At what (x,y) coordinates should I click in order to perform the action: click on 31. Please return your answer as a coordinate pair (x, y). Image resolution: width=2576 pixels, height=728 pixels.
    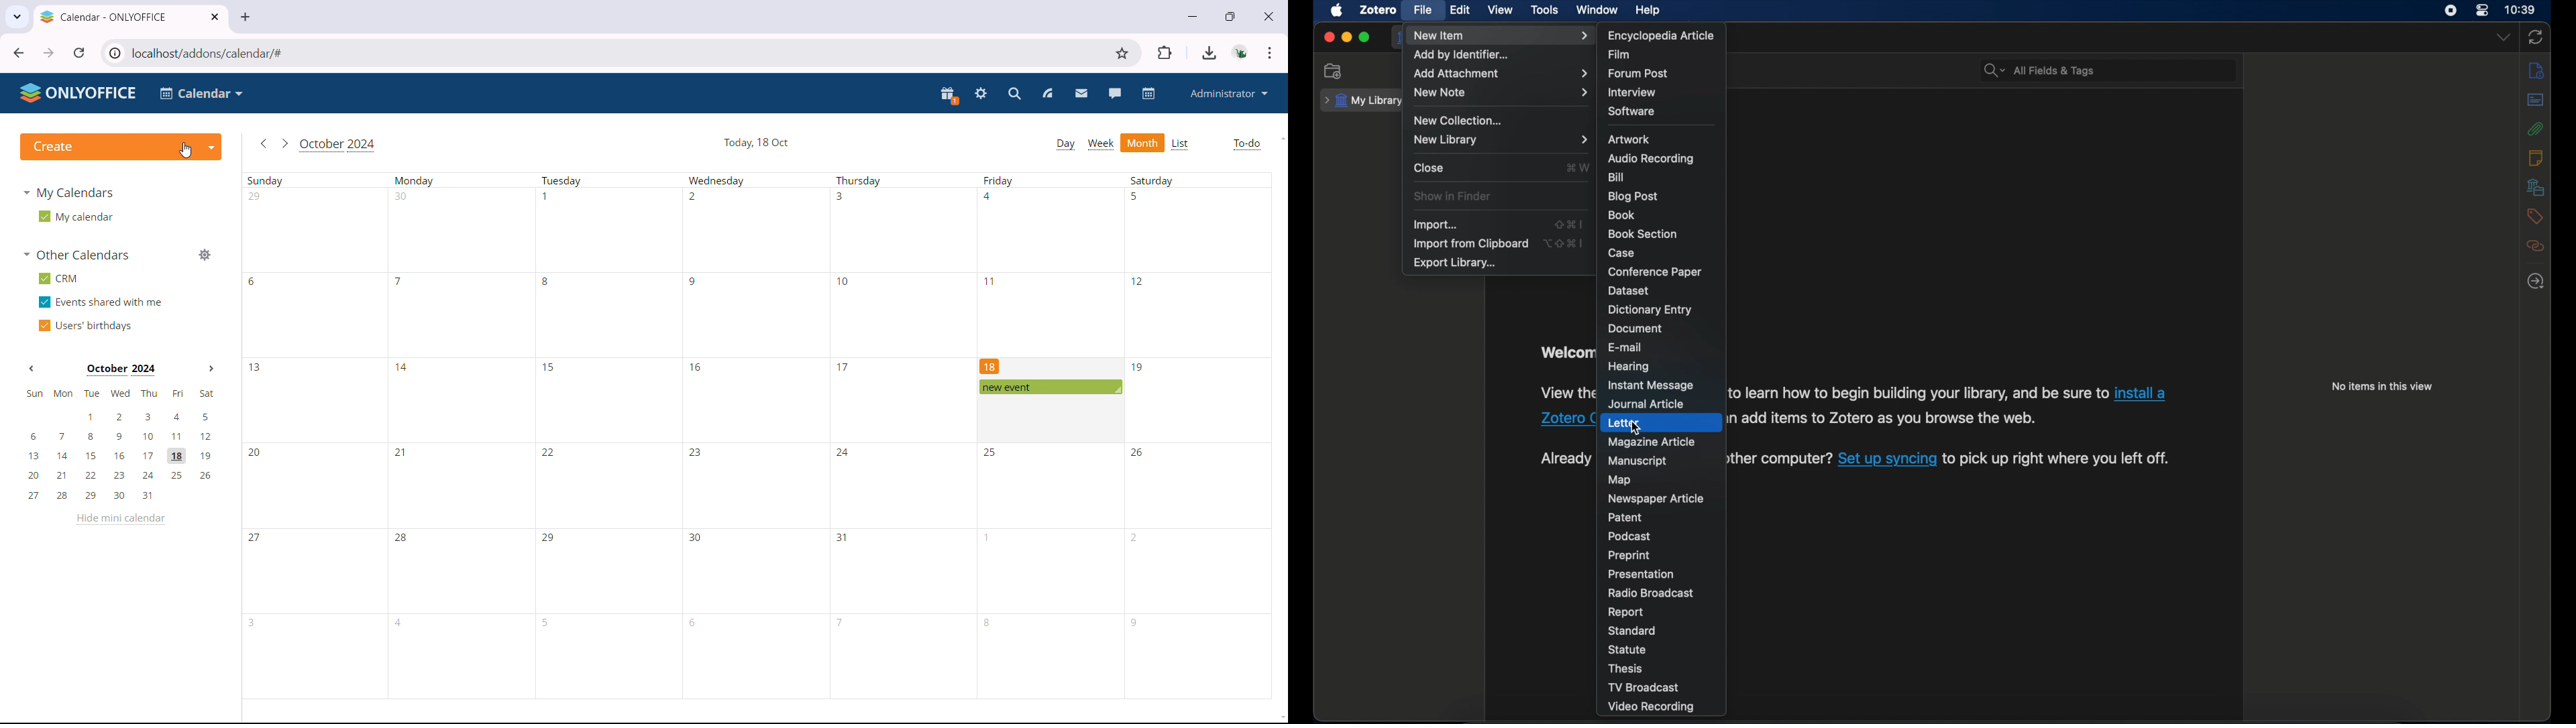
    Looking at the image, I should click on (843, 538).